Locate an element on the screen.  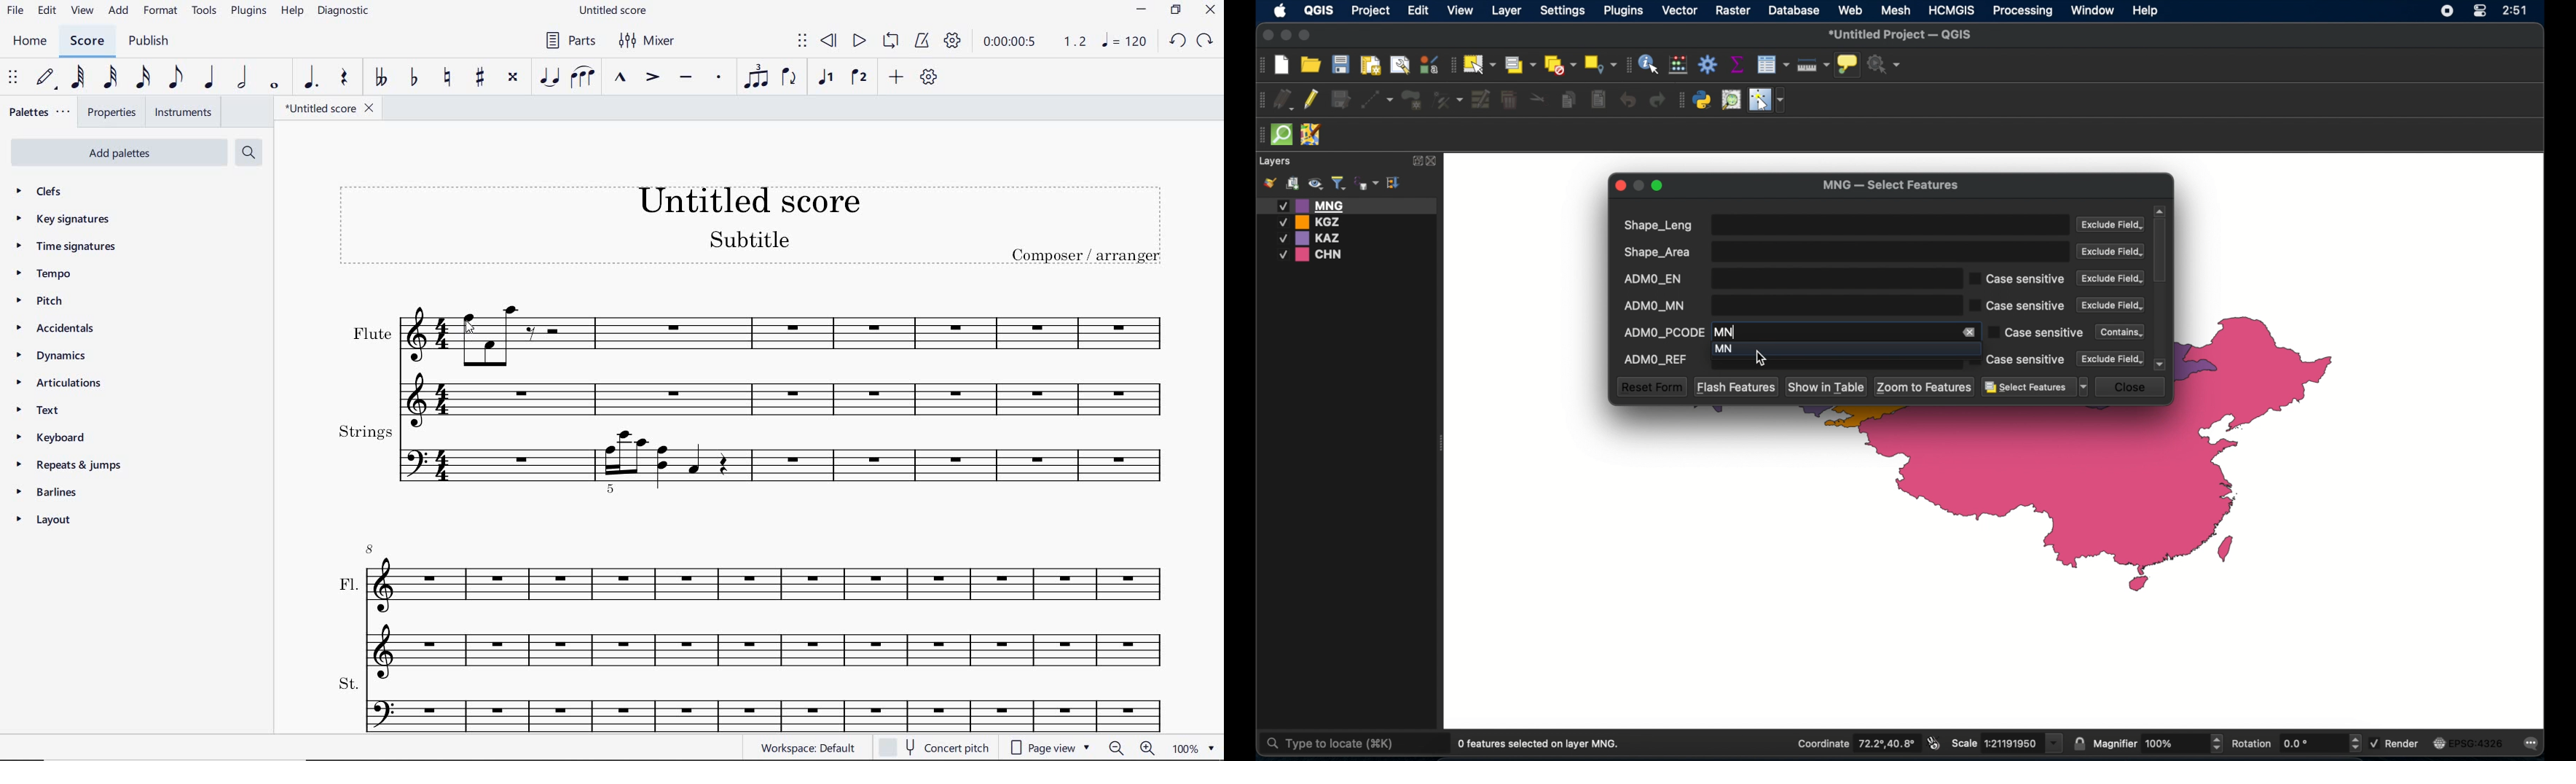
open project is located at coordinates (1311, 64).